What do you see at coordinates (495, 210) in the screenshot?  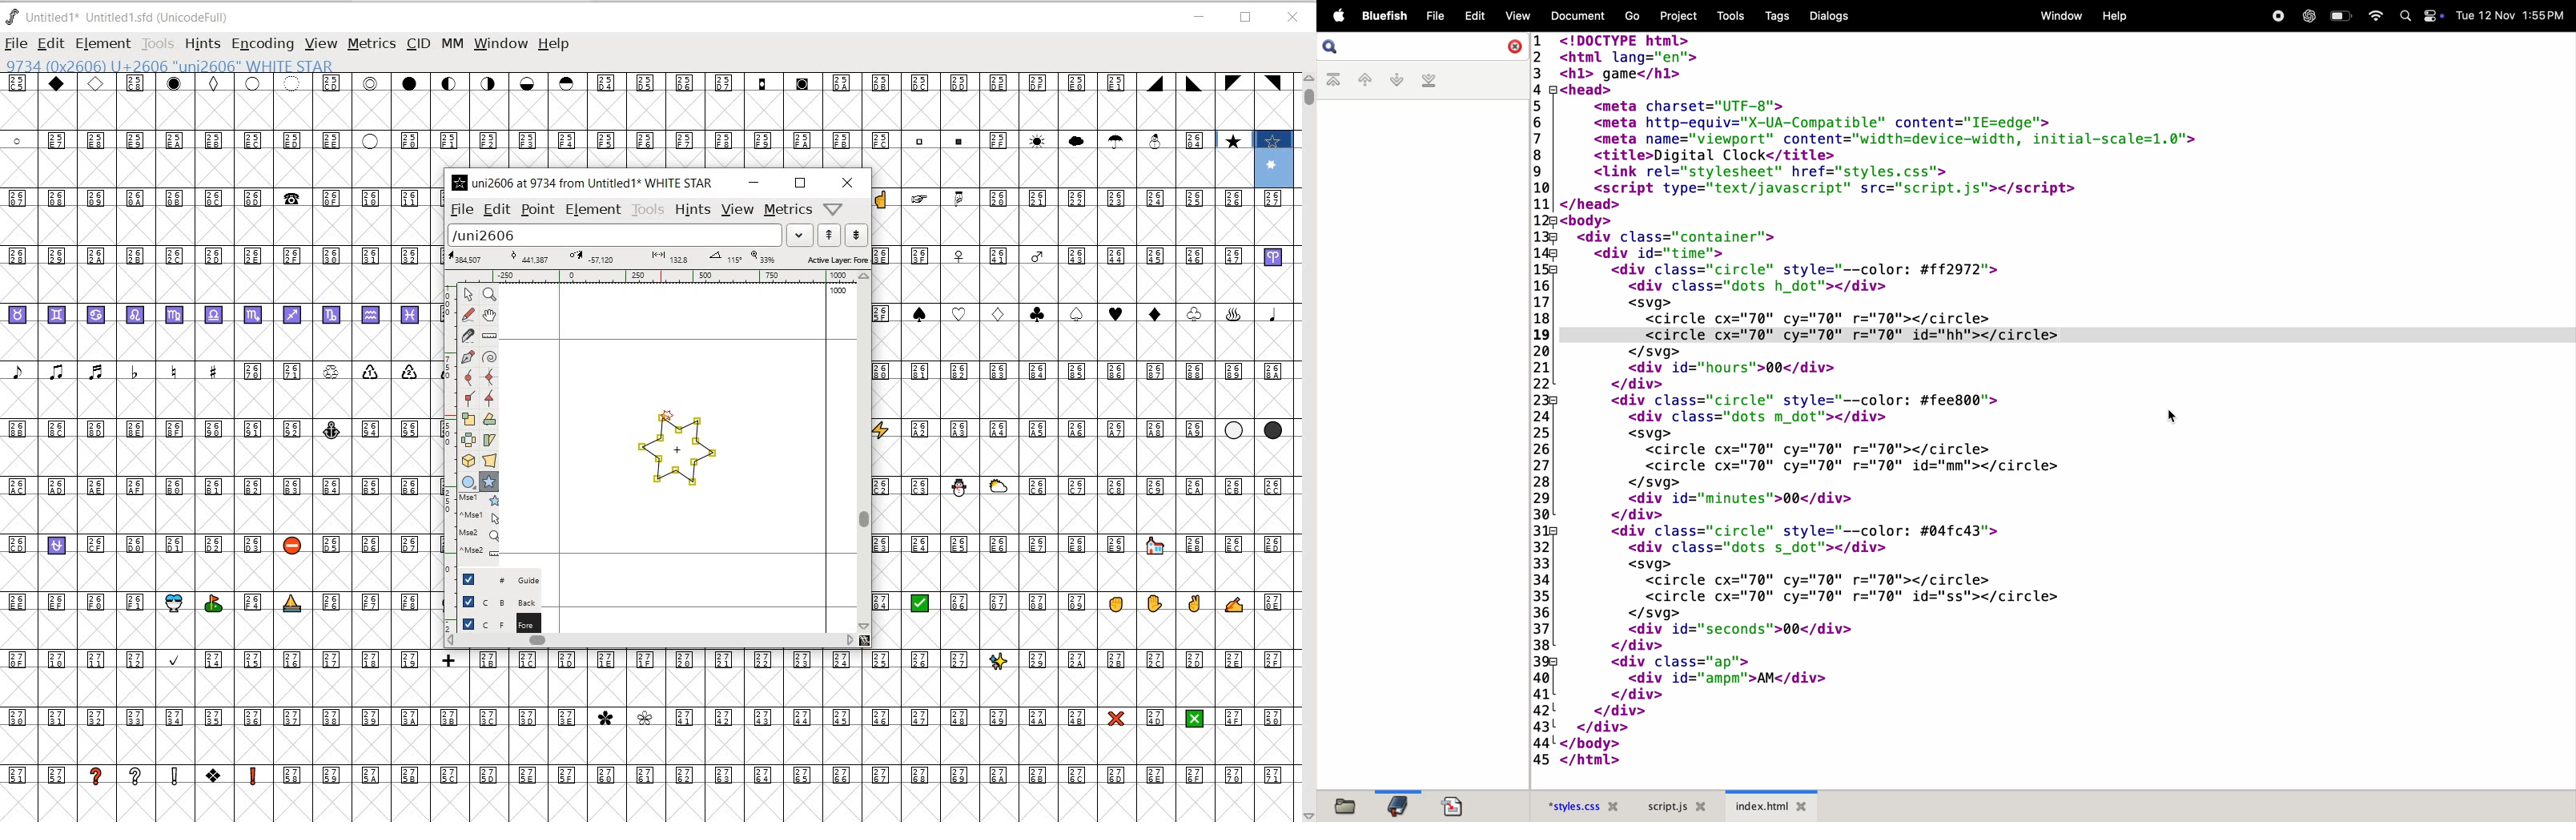 I see `EDIT` at bounding box center [495, 210].